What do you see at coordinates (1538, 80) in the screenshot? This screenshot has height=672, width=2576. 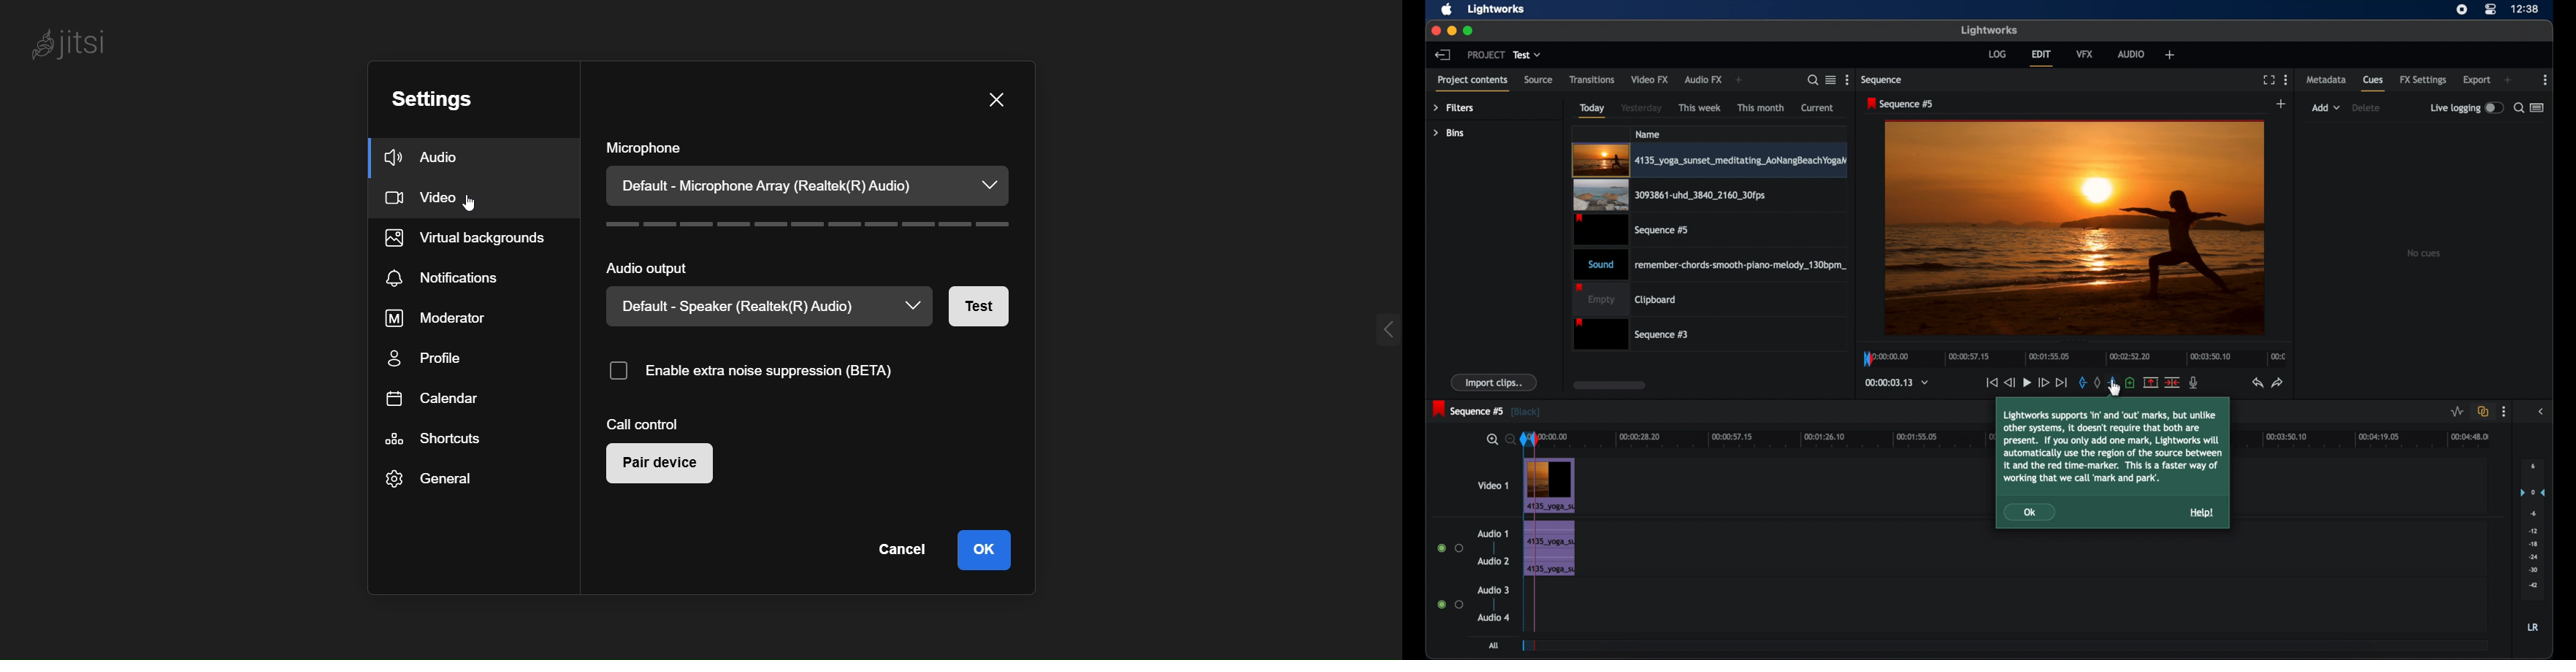 I see `source` at bounding box center [1538, 80].